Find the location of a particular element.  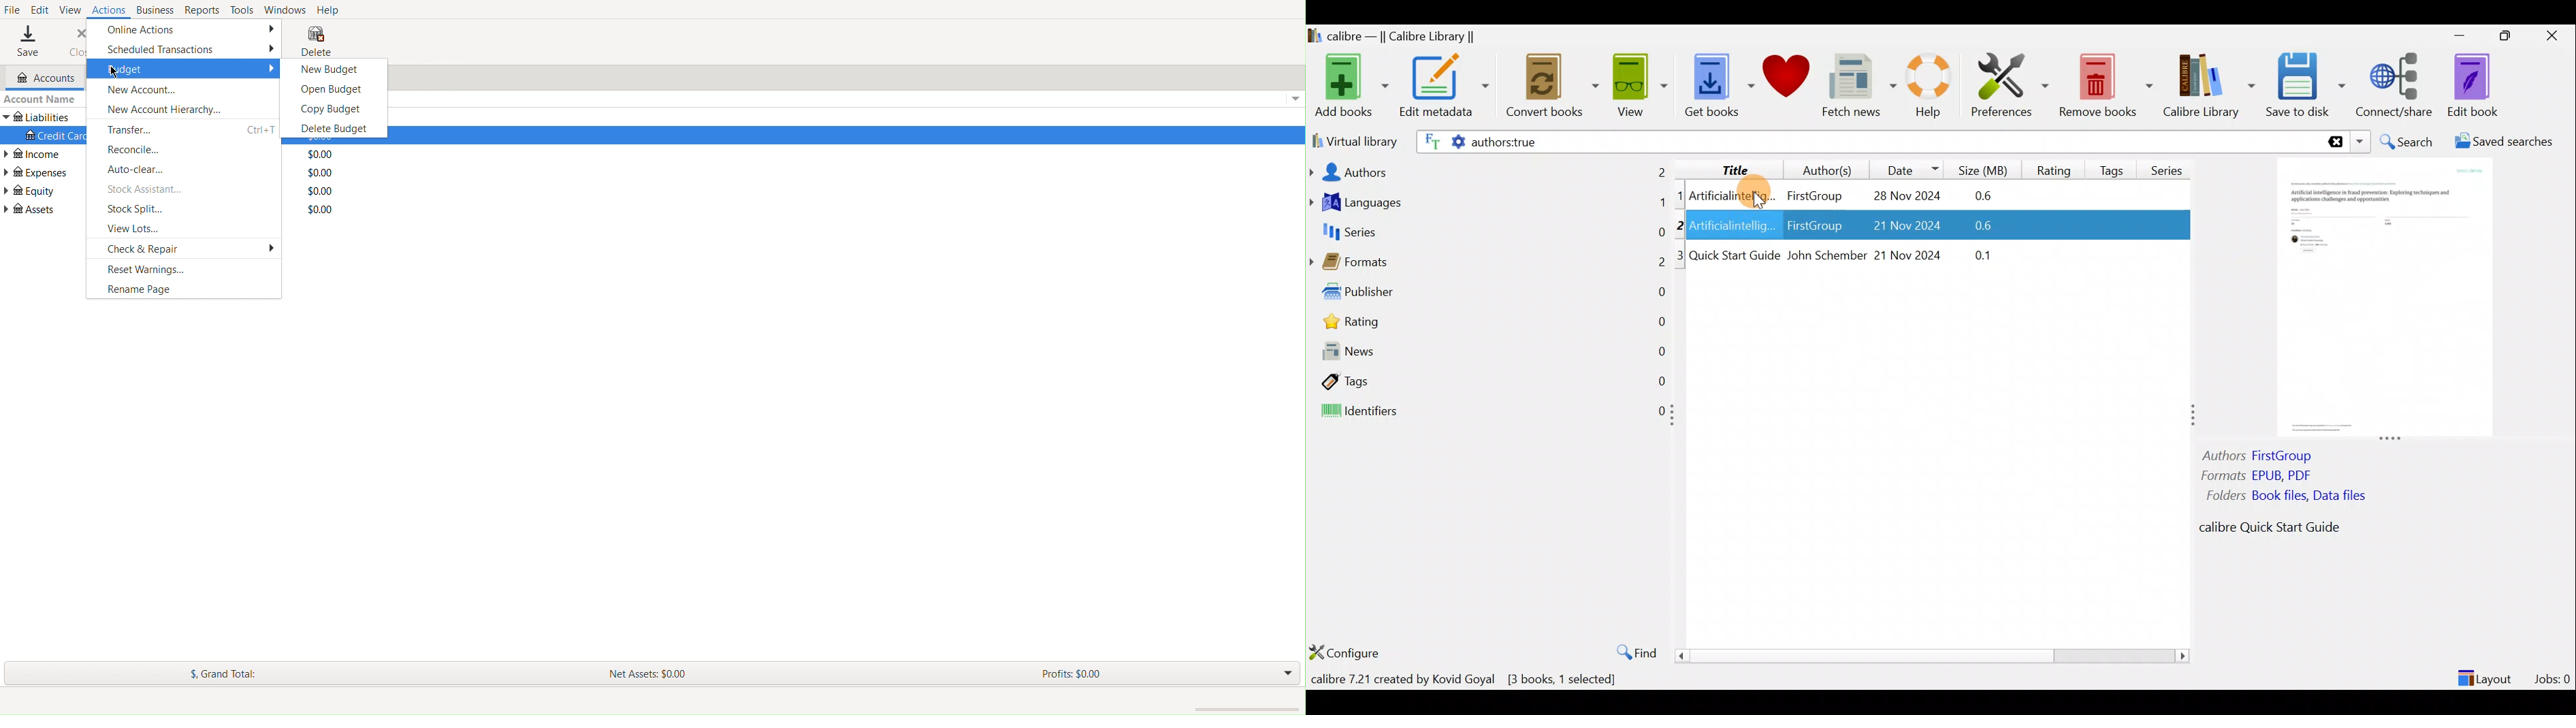

Budget is located at coordinates (184, 69).